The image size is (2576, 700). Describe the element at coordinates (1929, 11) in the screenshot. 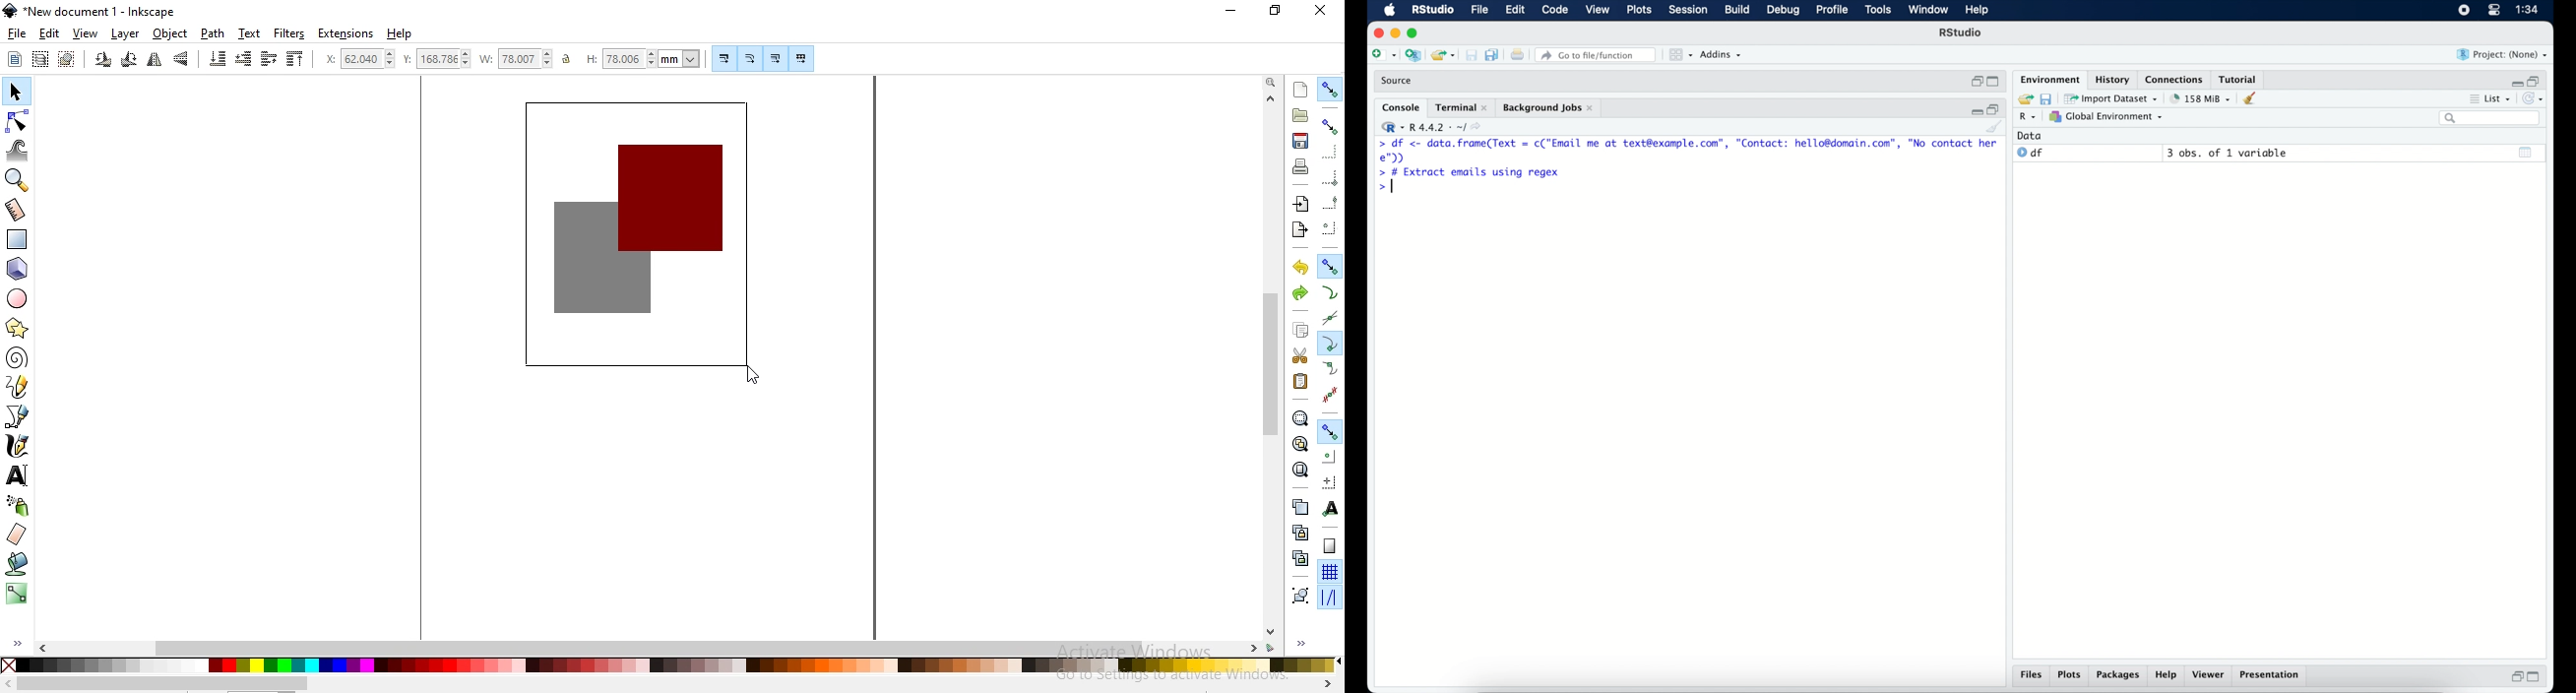

I see `window` at that location.